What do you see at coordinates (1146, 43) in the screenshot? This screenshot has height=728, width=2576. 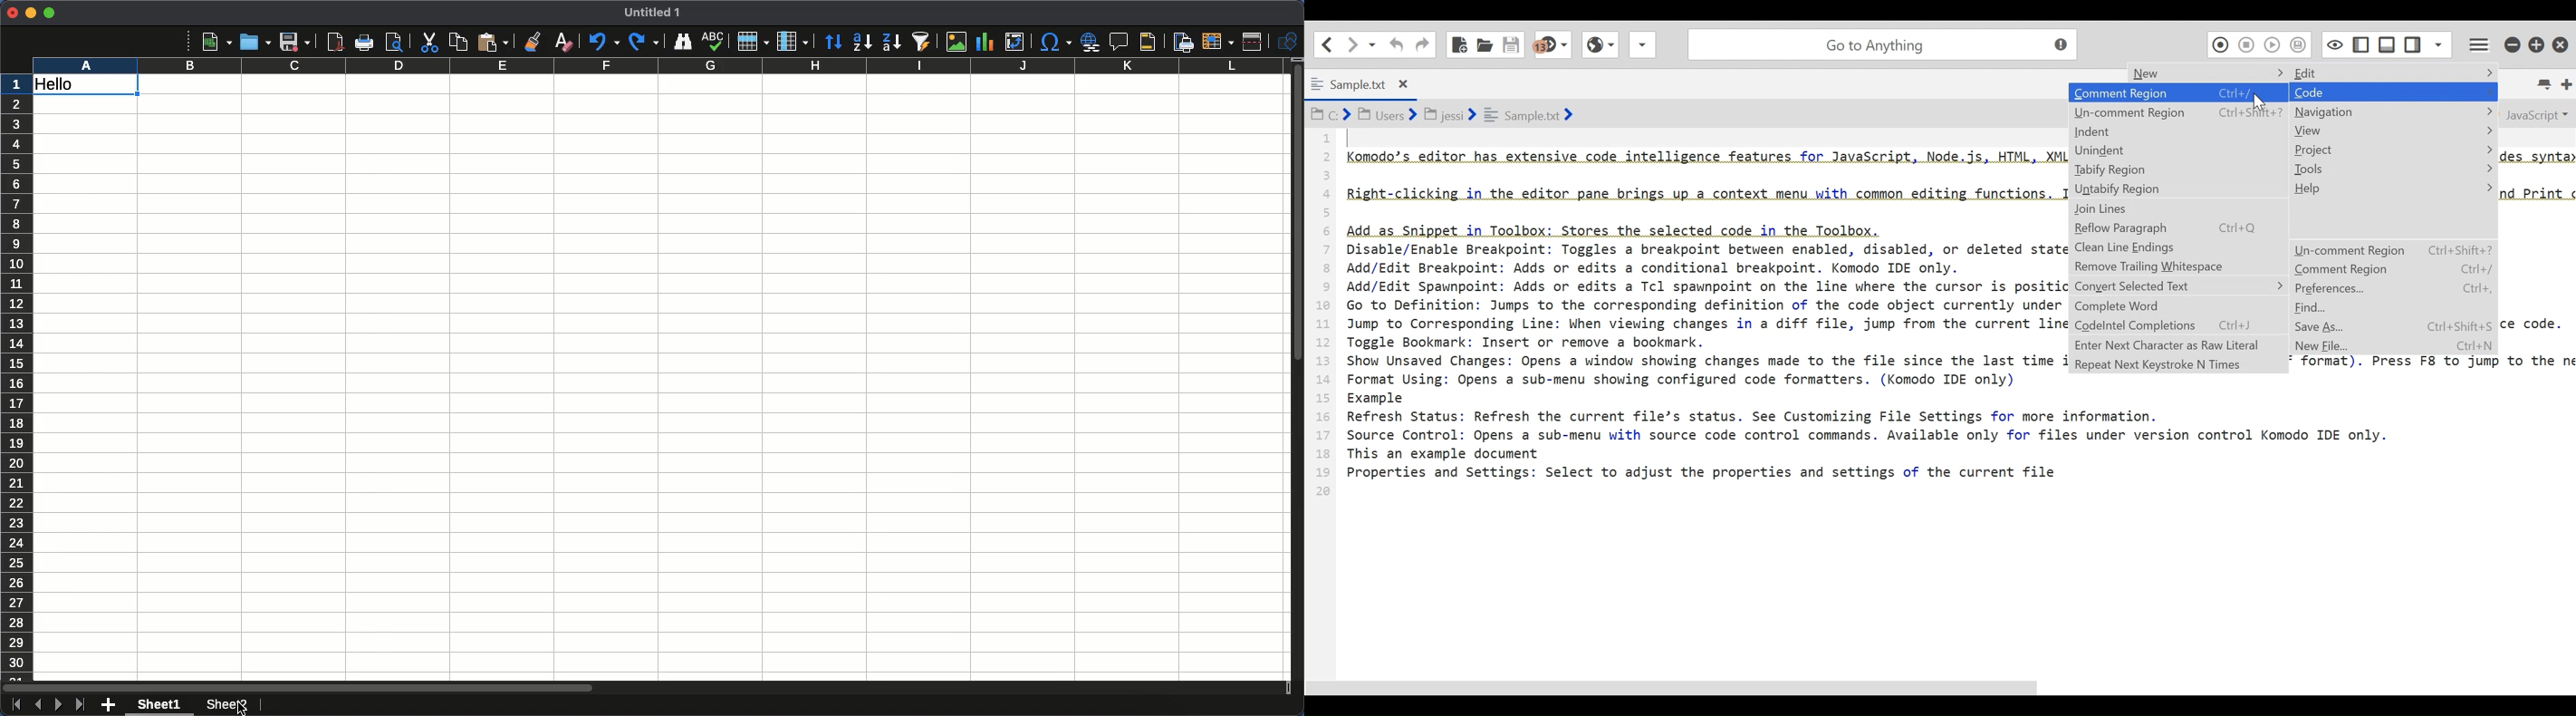 I see `Headers and footers` at bounding box center [1146, 43].